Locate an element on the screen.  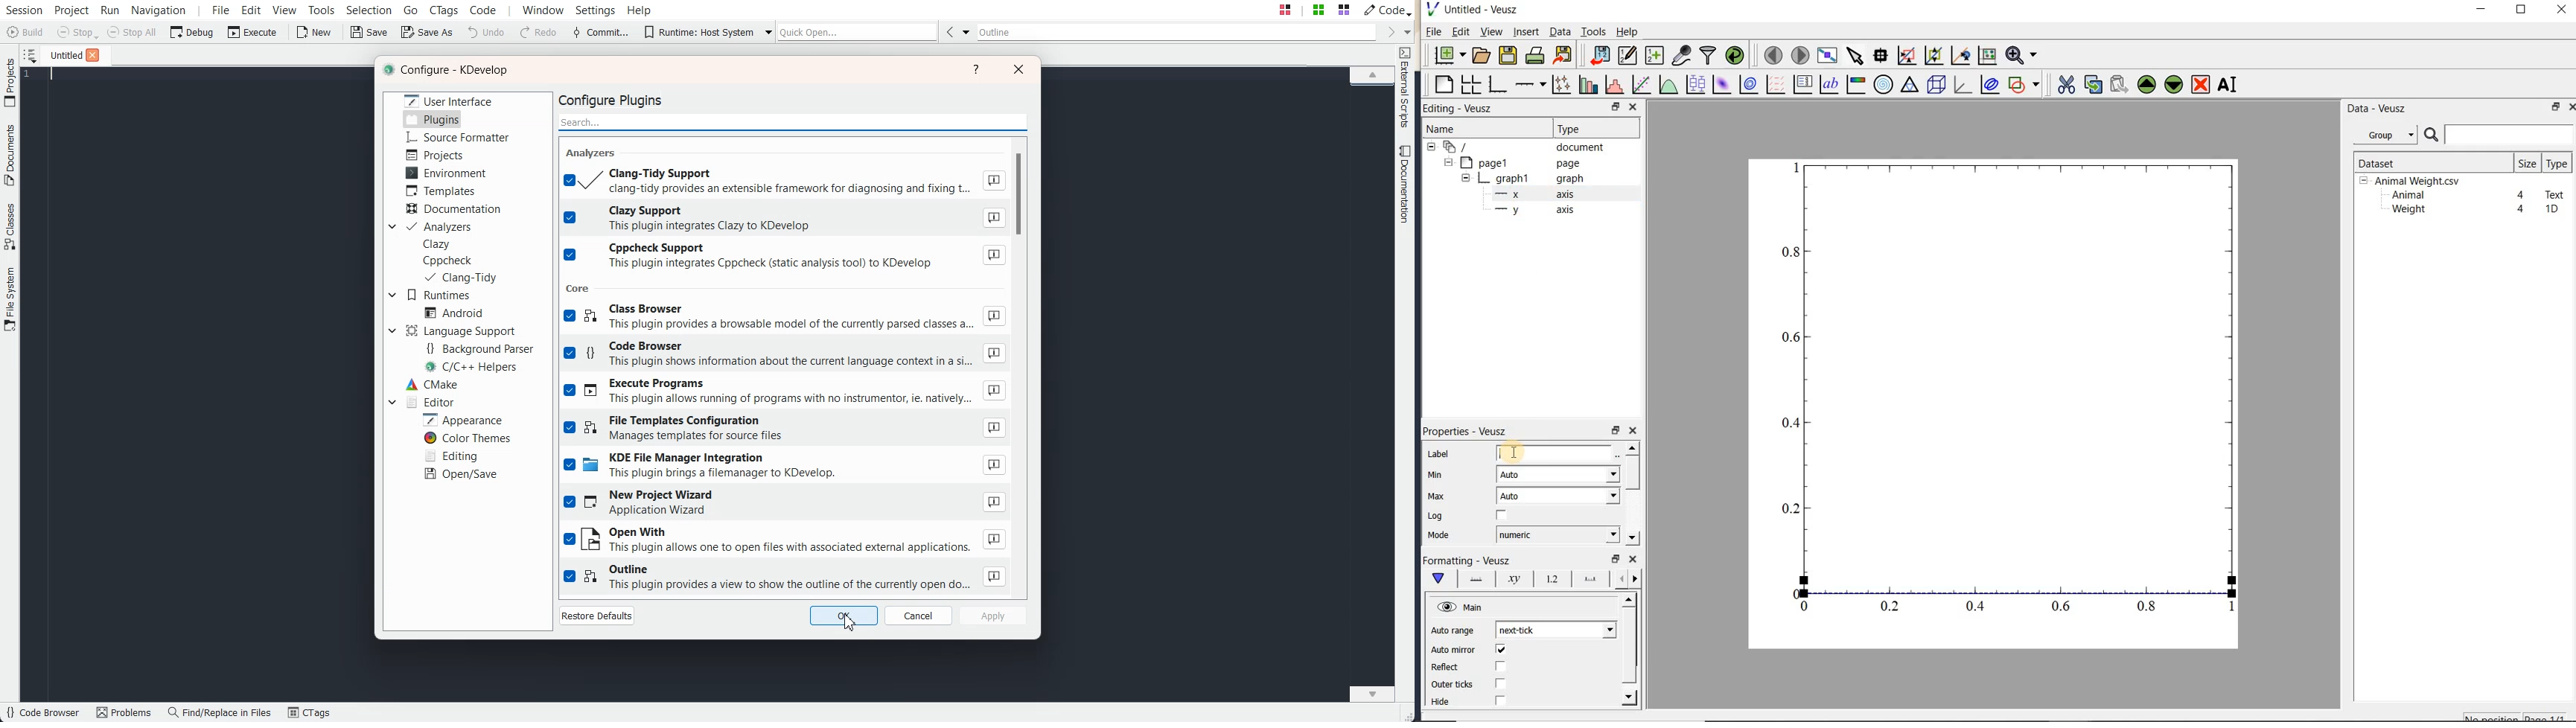
add a shape to the plot is located at coordinates (2023, 84).